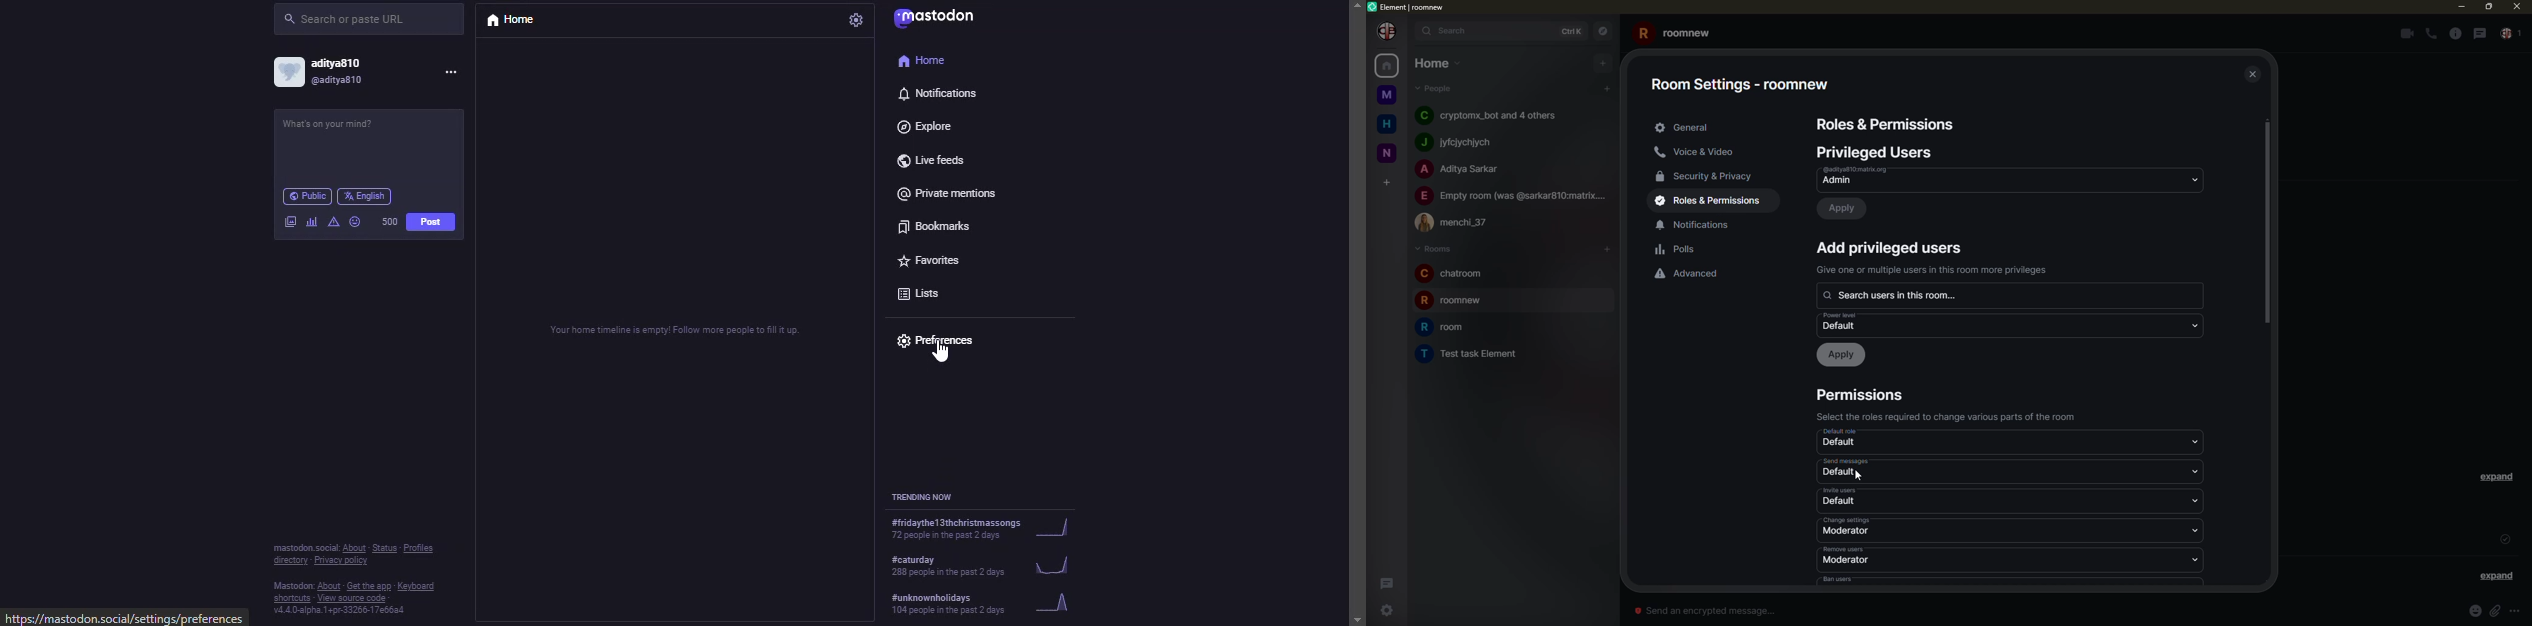  Describe the element at coordinates (1602, 63) in the screenshot. I see `add` at that location.